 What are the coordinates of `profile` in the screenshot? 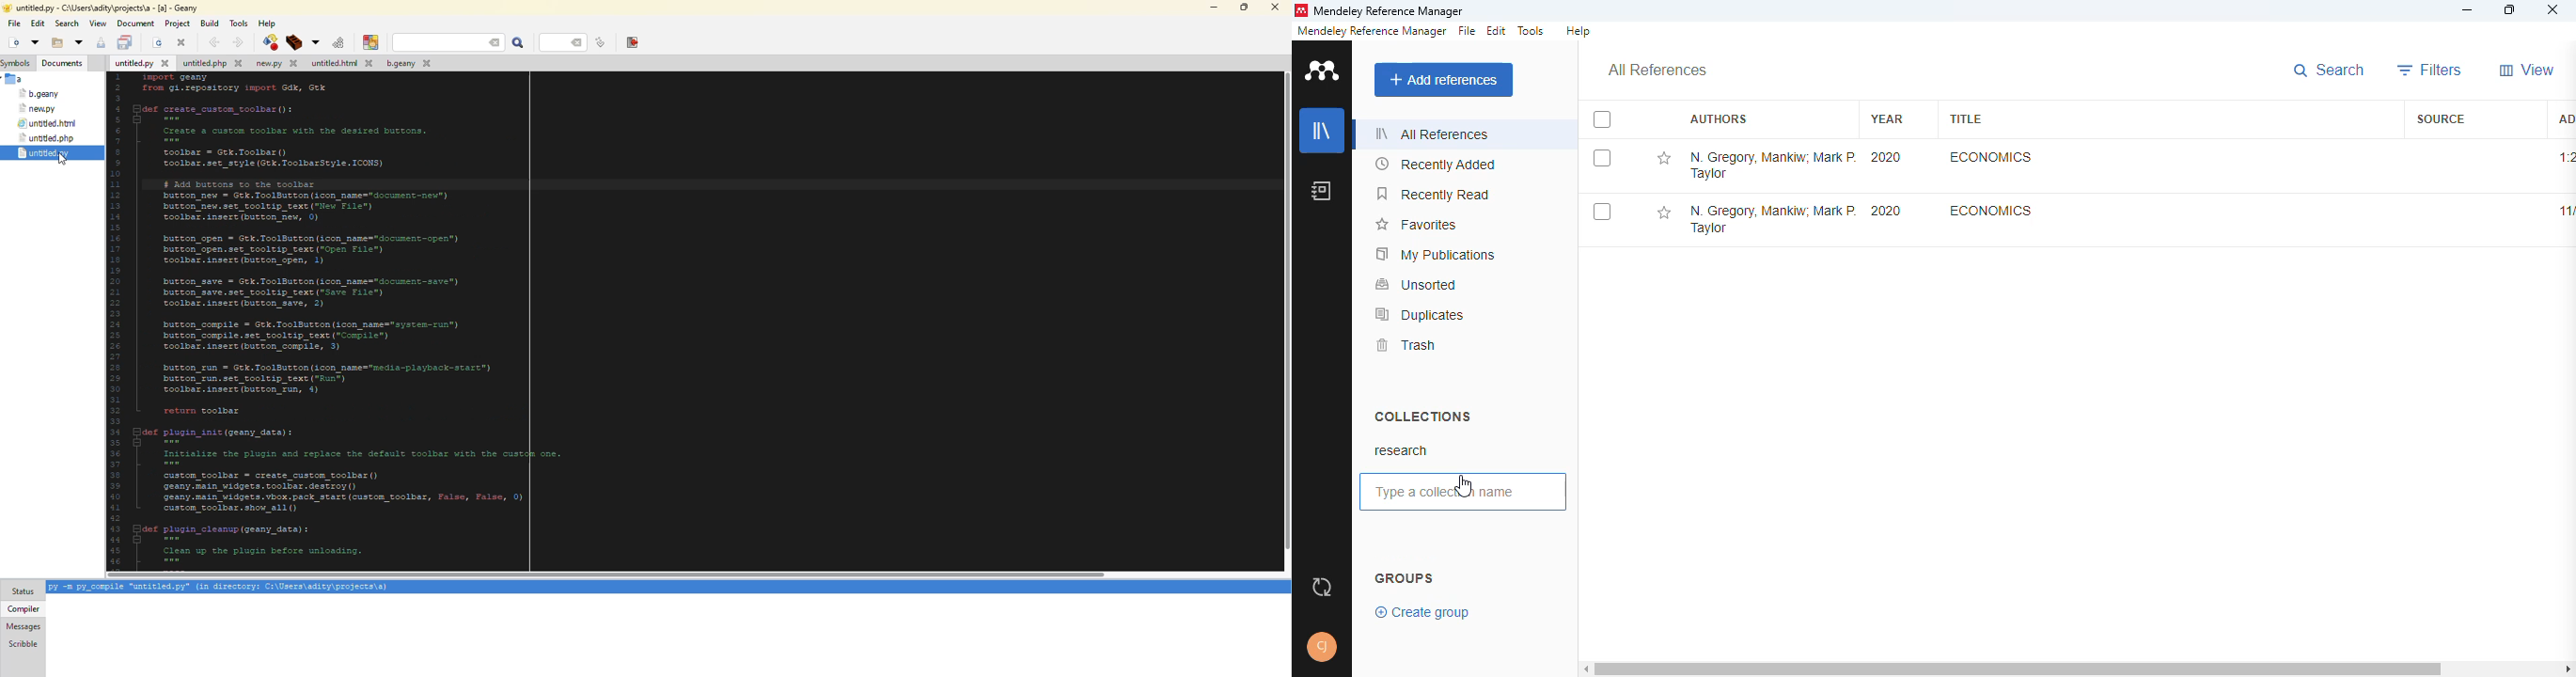 It's located at (1322, 647).